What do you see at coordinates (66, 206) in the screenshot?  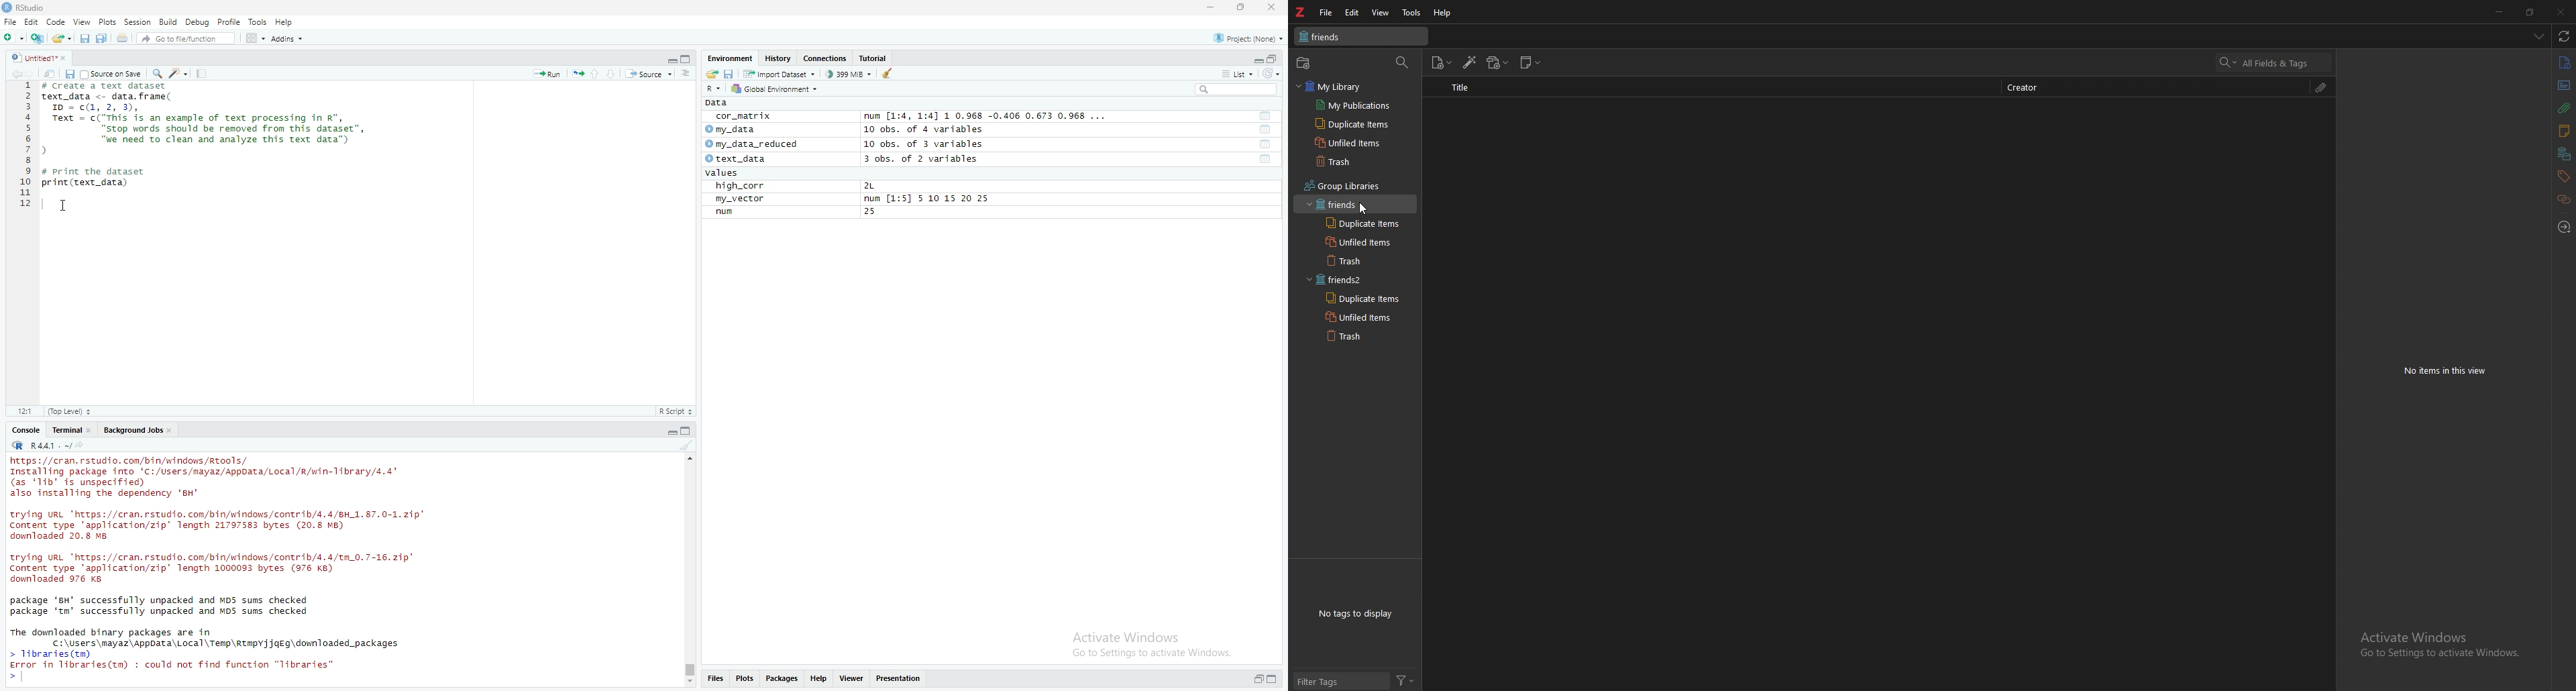 I see `cursor` at bounding box center [66, 206].